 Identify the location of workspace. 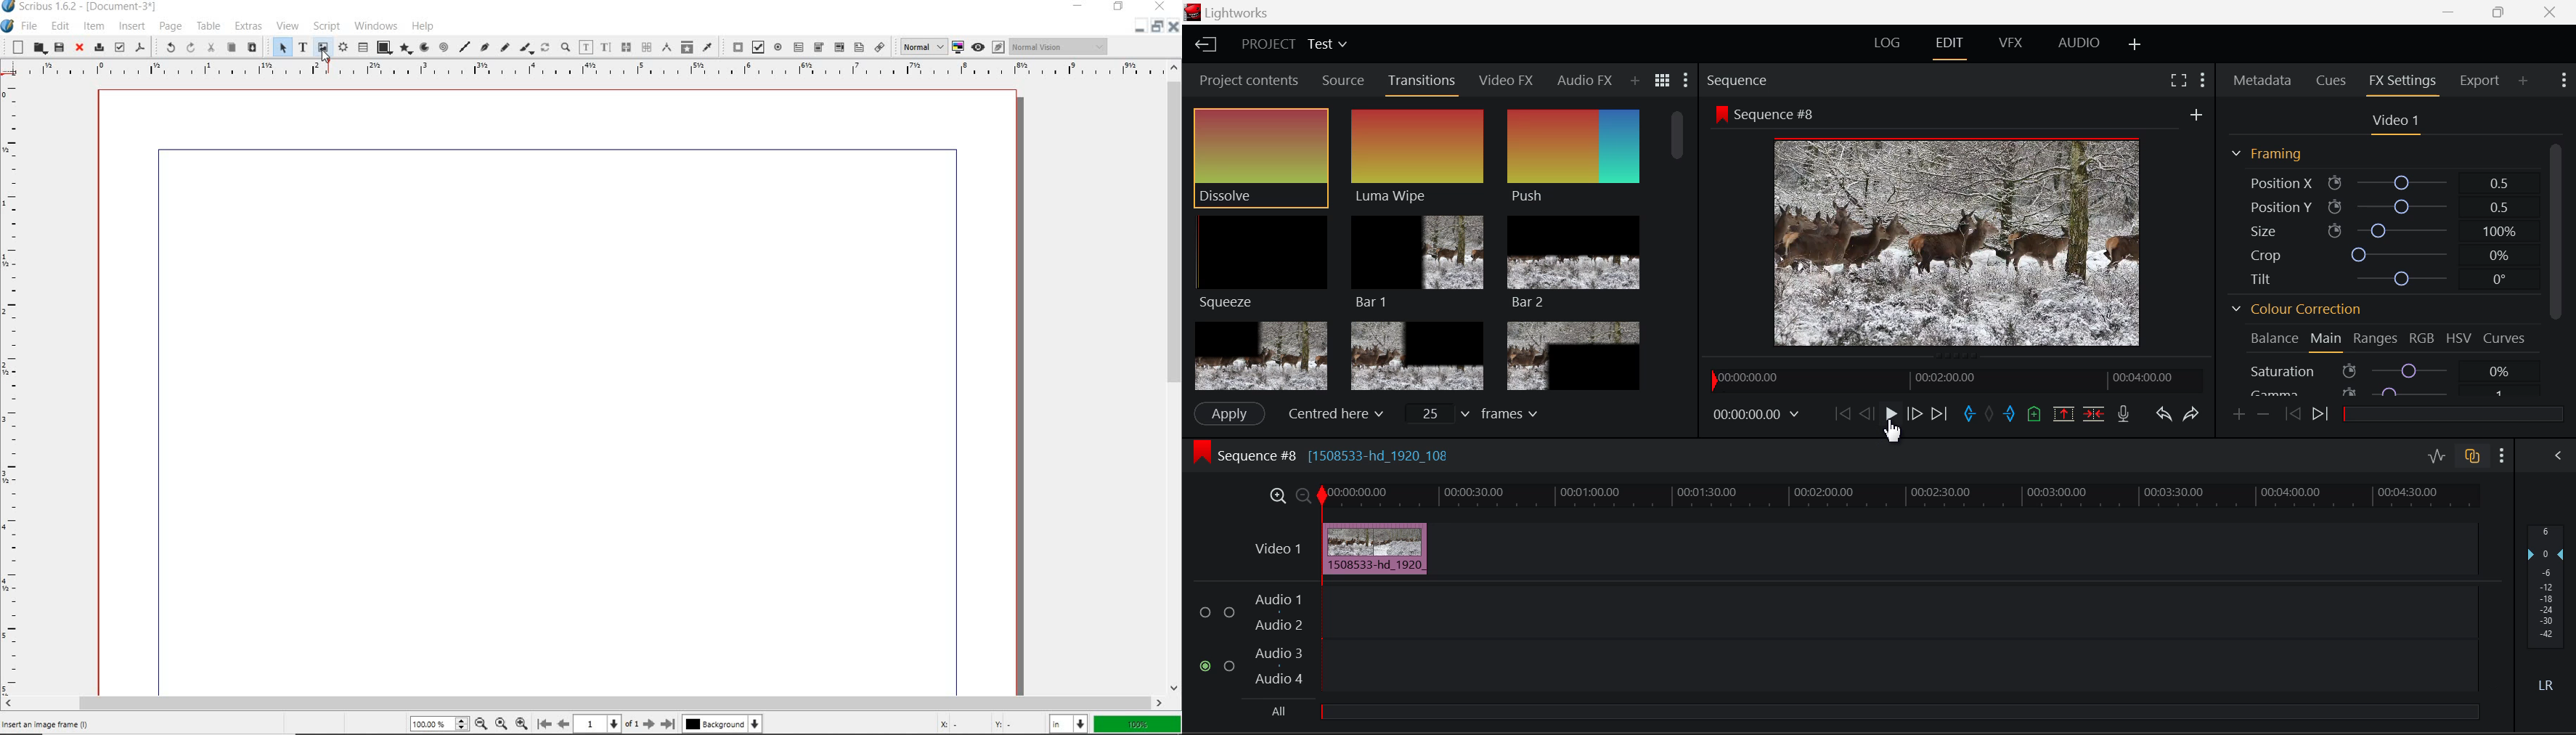
(561, 394).